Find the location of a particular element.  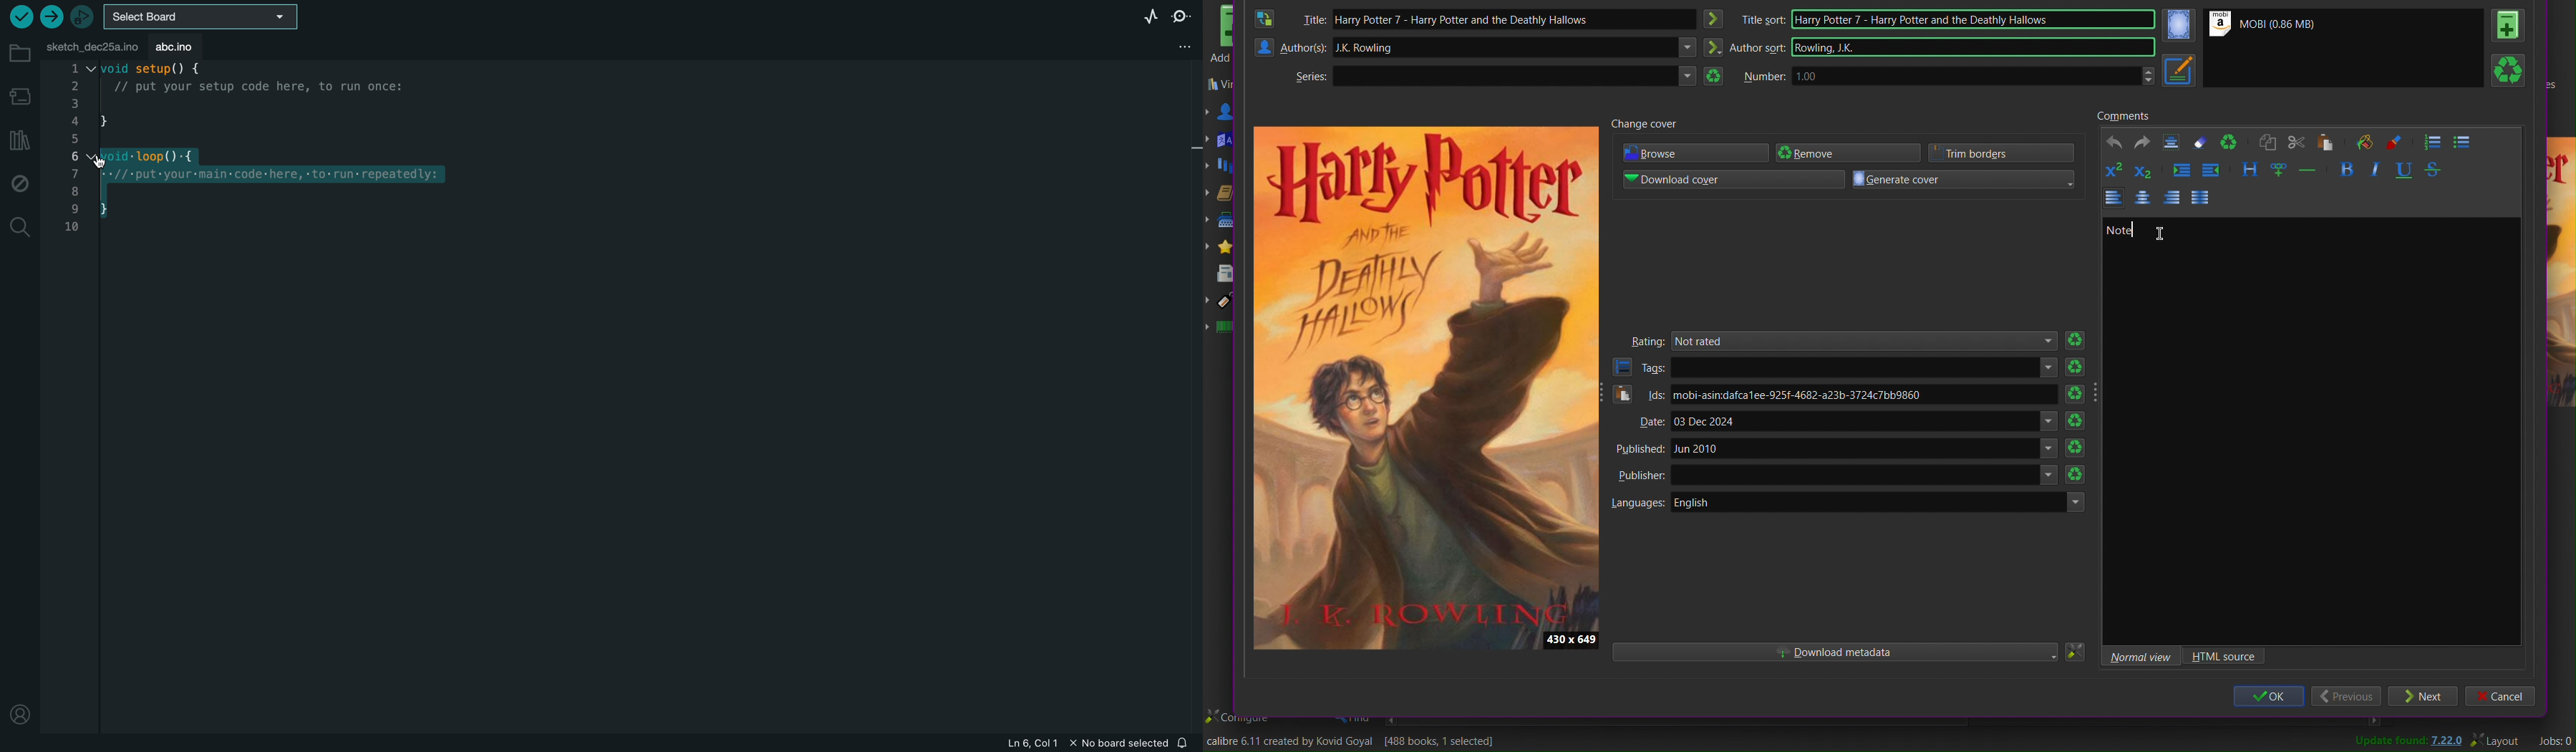

board selecter is located at coordinates (203, 16).